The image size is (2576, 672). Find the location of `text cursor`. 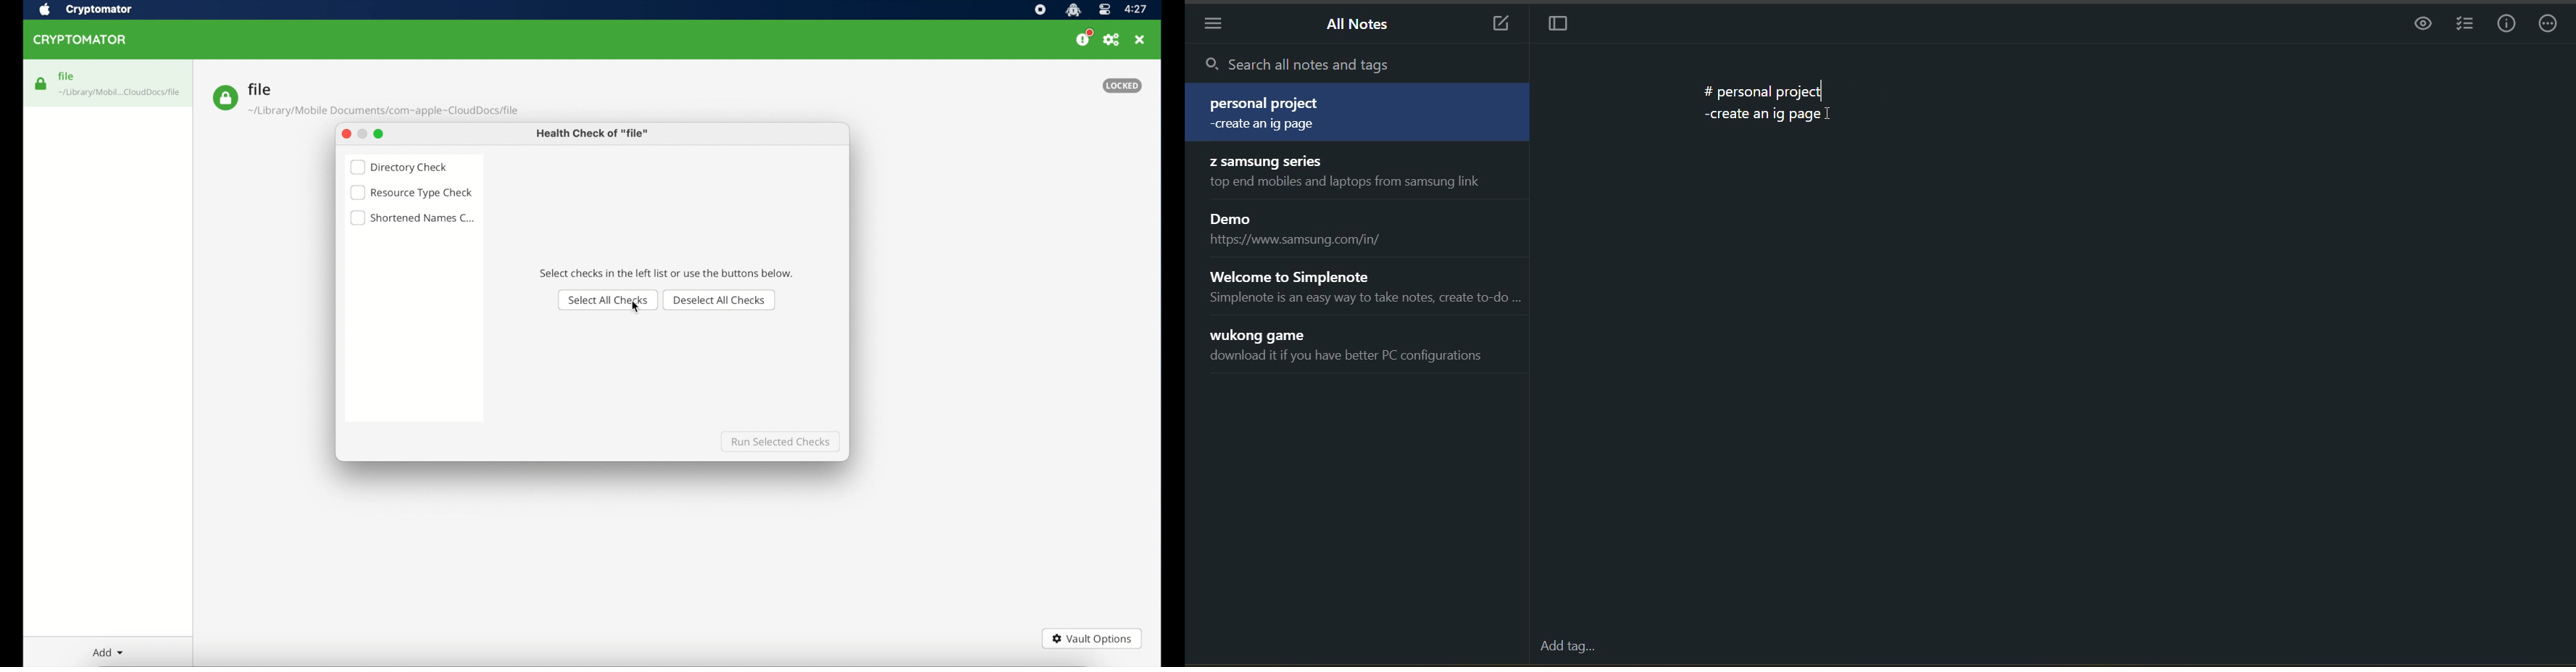

text cursor is located at coordinates (1827, 101).